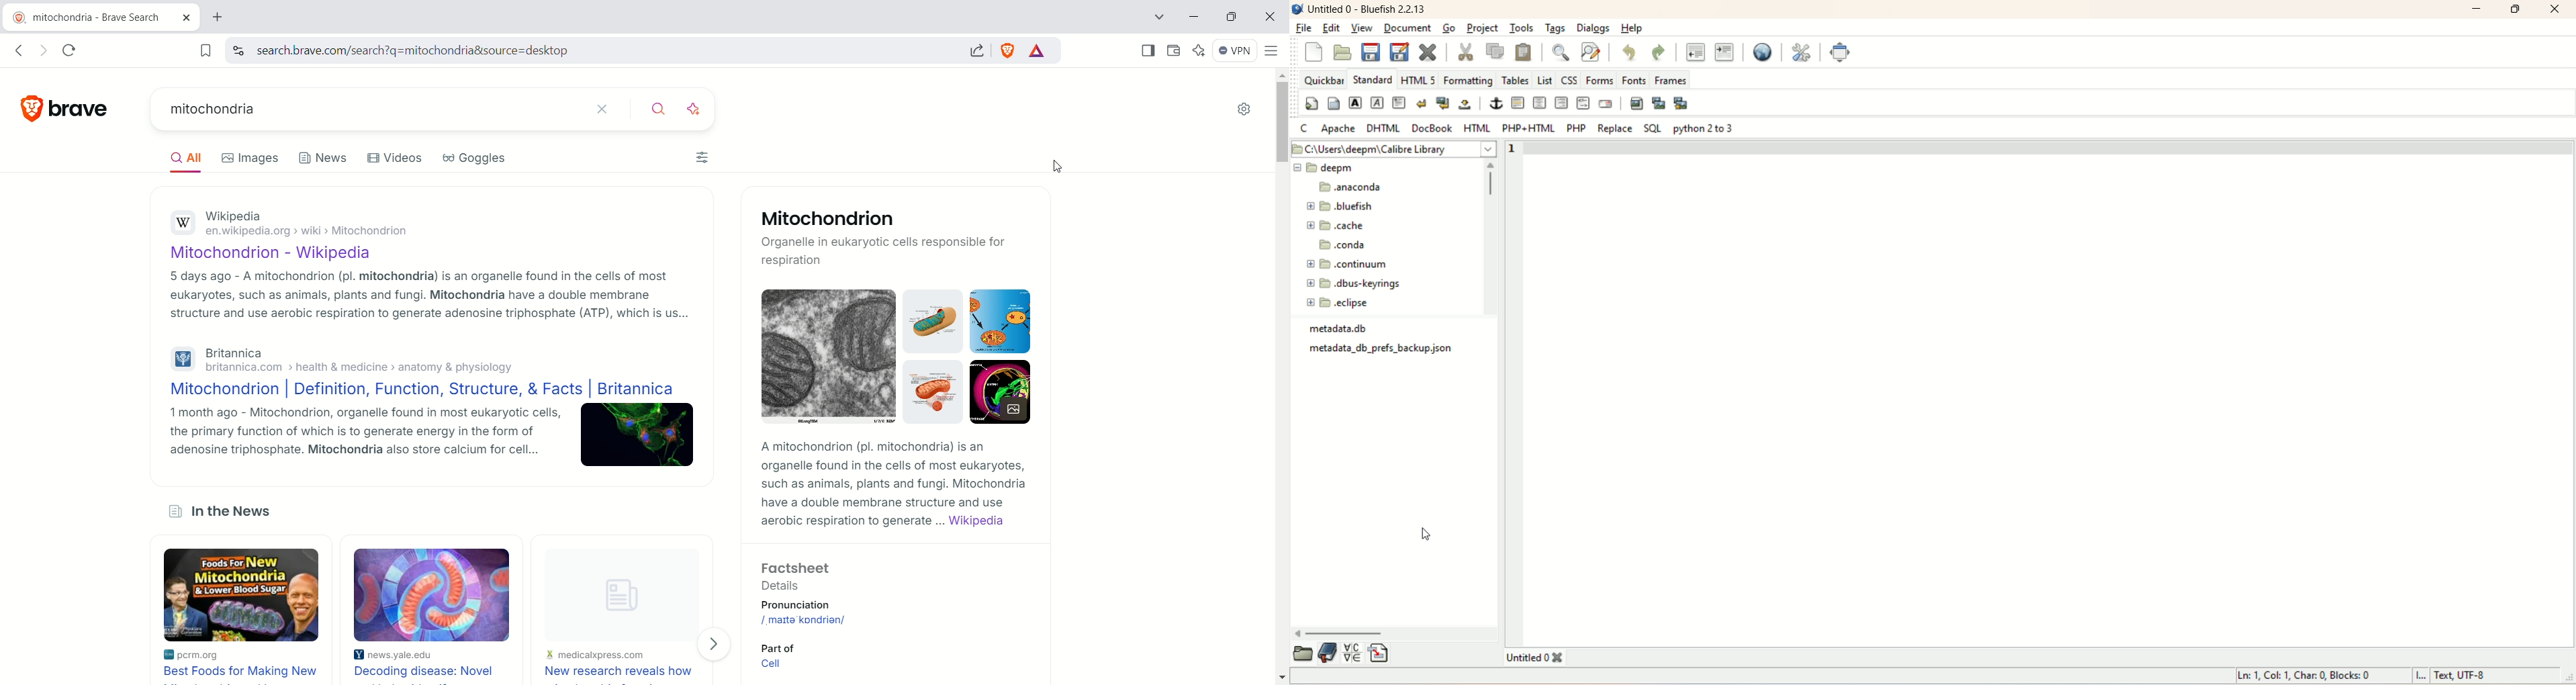 This screenshot has width=2576, height=700. Describe the element at coordinates (1553, 30) in the screenshot. I see `tags` at that location.